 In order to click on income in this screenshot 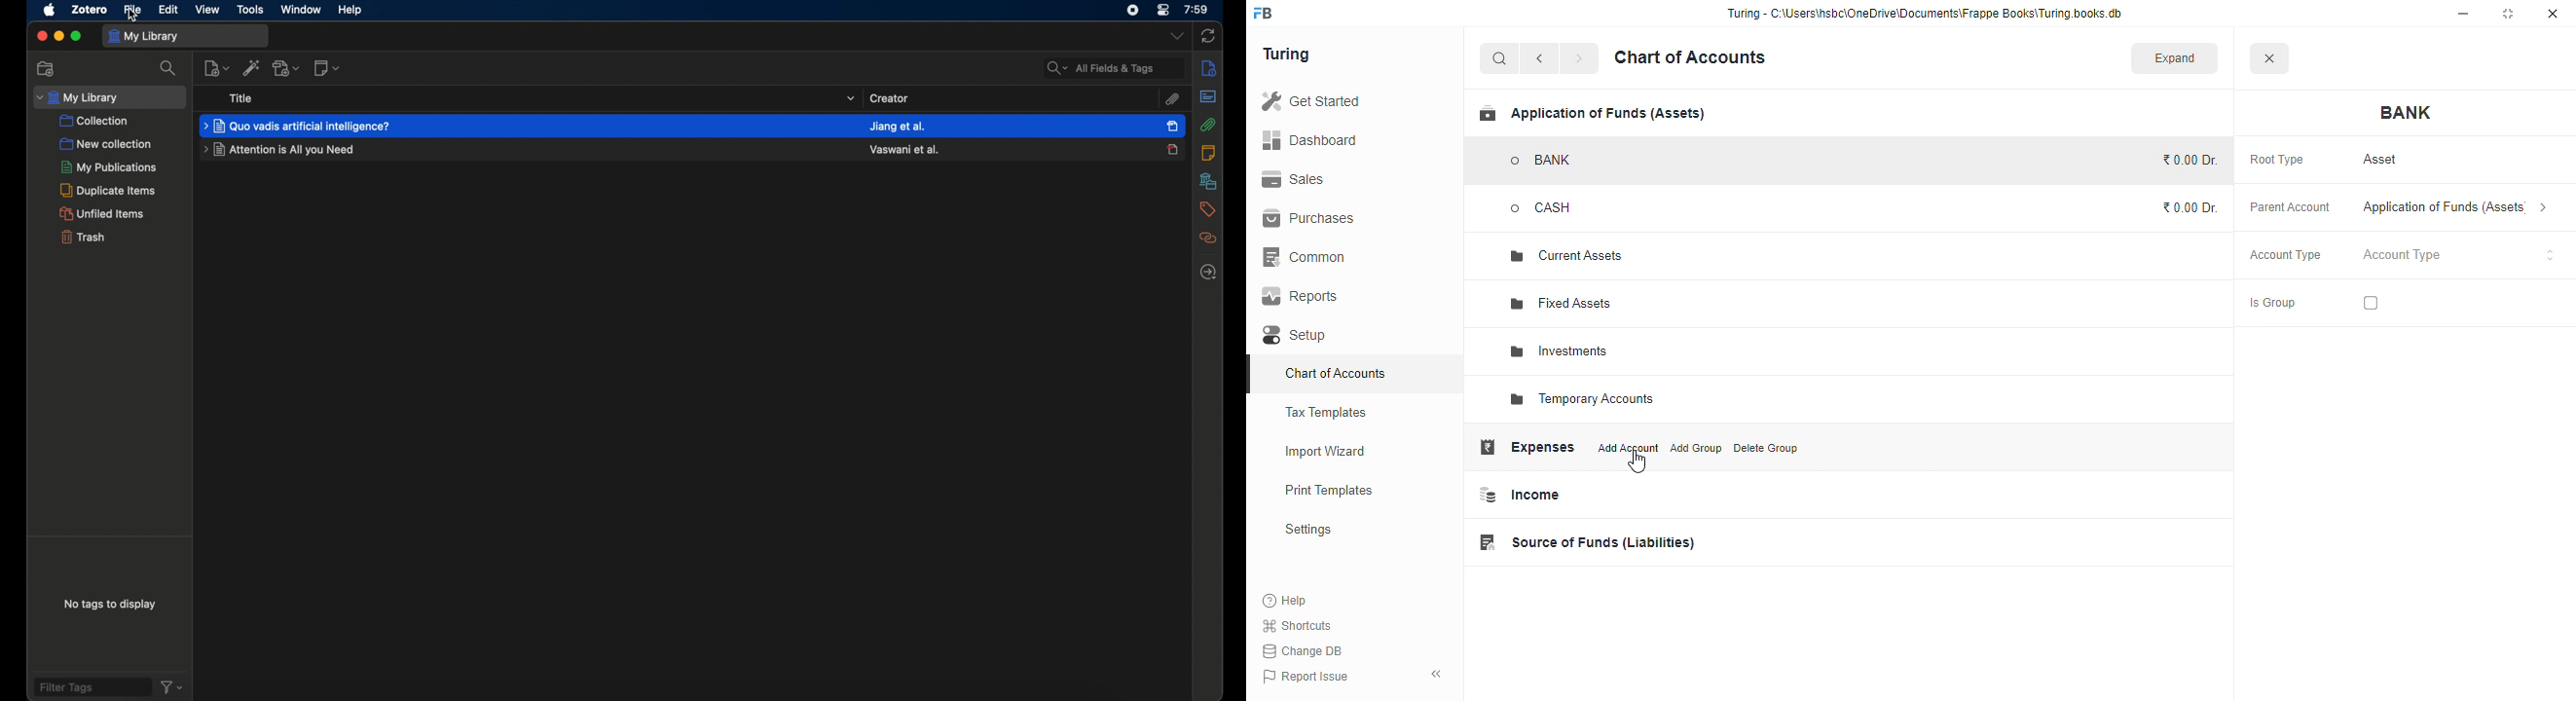, I will do `click(1518, 495)`.